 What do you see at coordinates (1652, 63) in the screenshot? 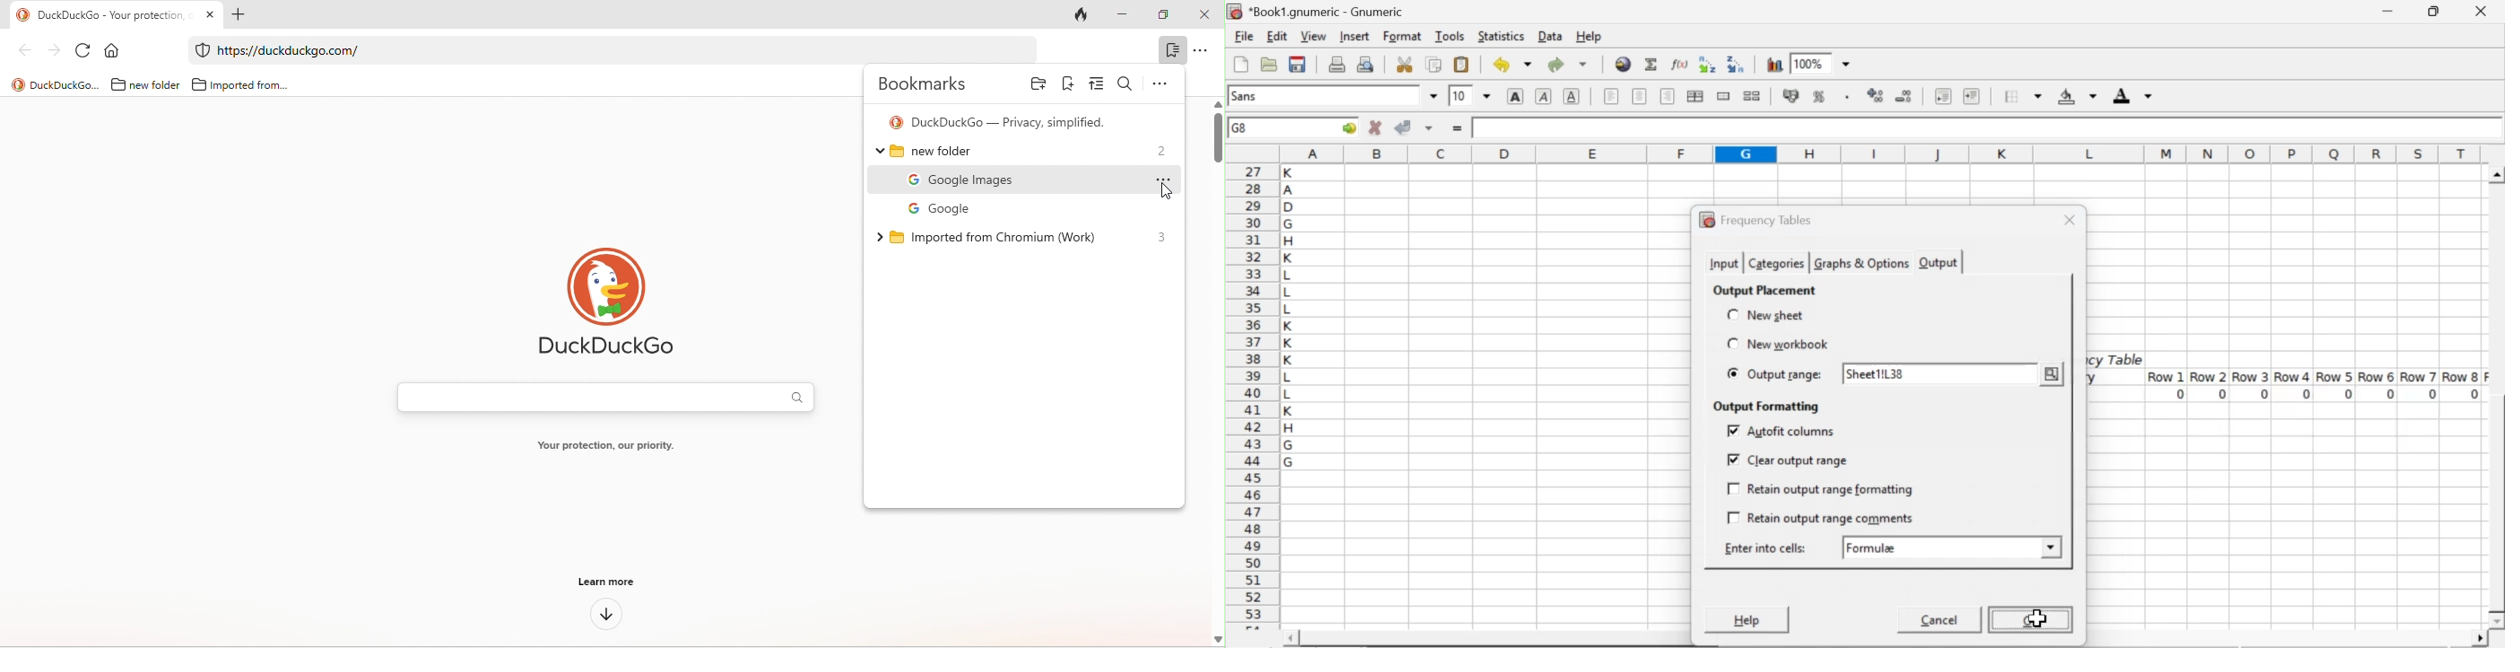
I see `sum in current cell` at bounding box center [1652, 63].